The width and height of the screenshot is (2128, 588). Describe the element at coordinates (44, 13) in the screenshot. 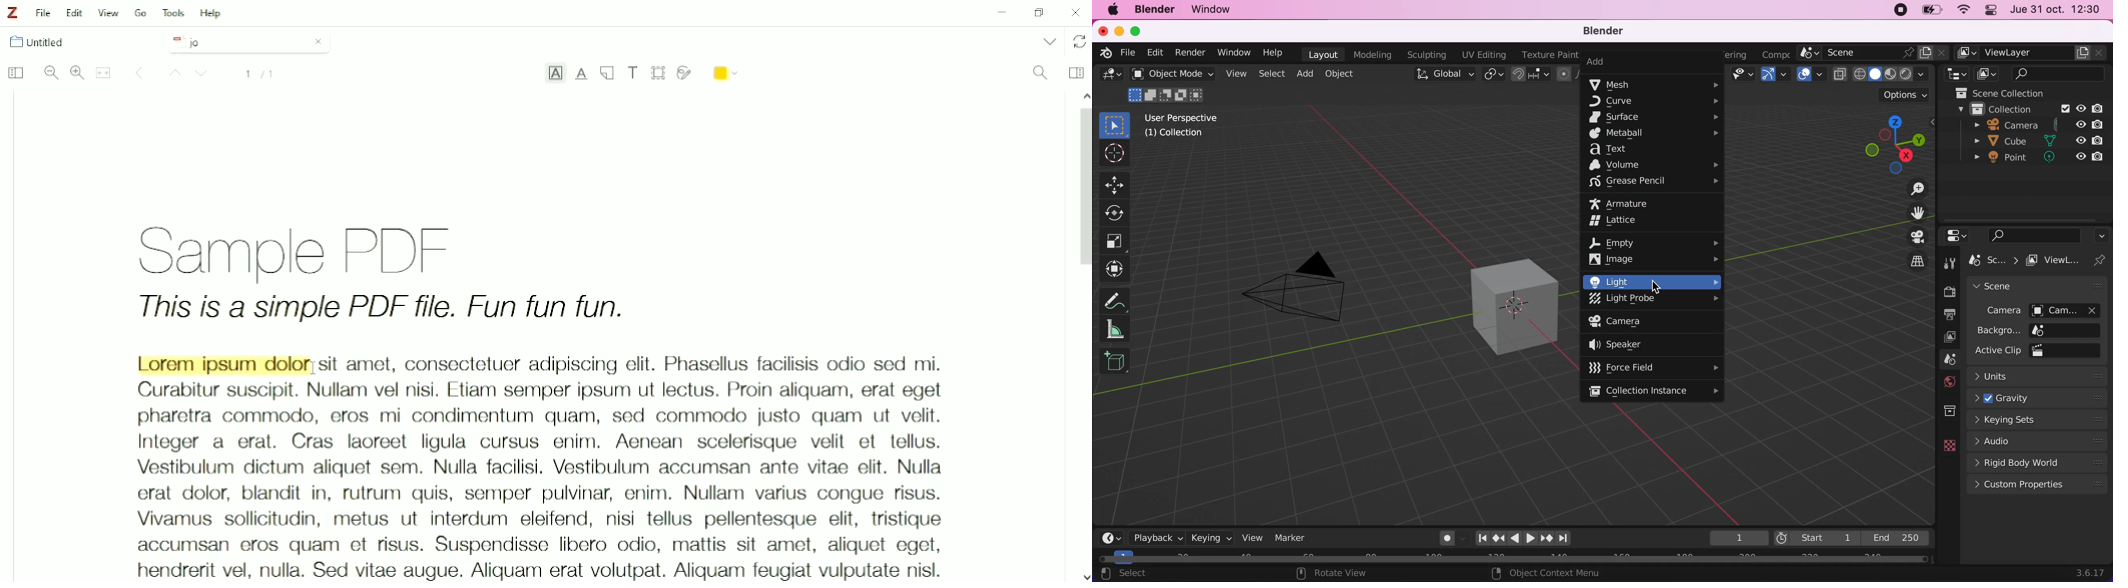

I see `File` at that location.